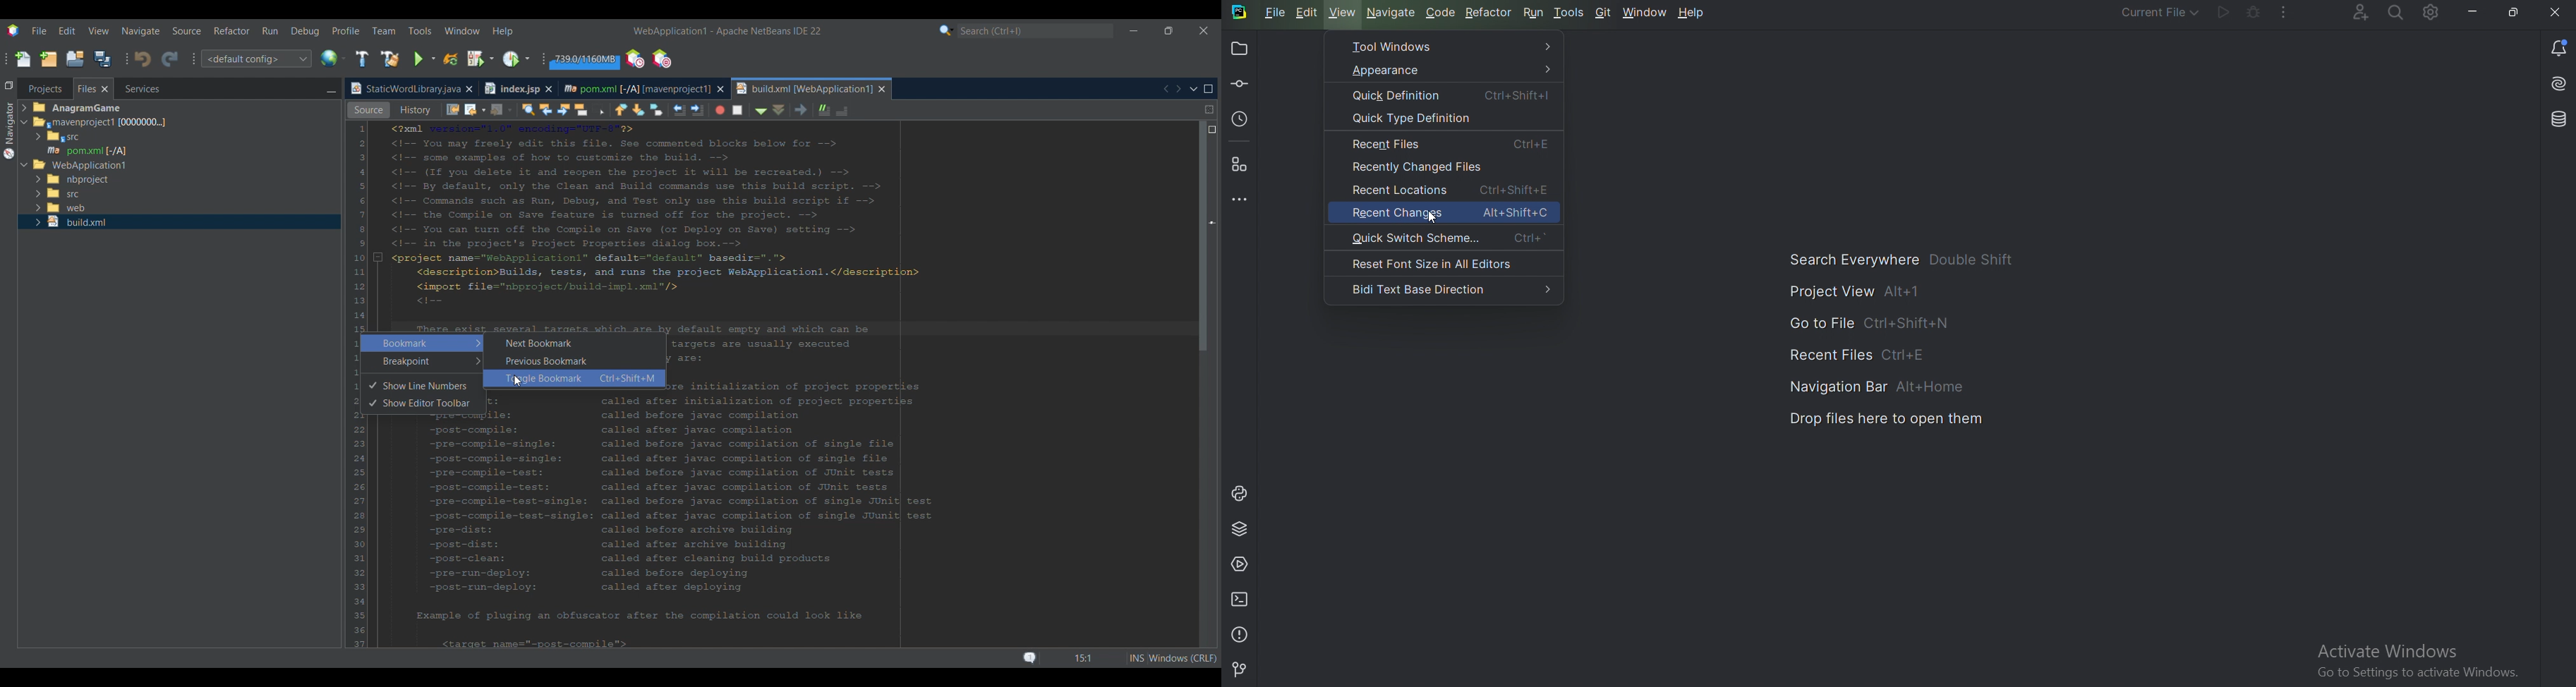  What do you see at coordinates (1242, 669) in the screenshot?
I see `Git` at bounding box center [1242, 669].